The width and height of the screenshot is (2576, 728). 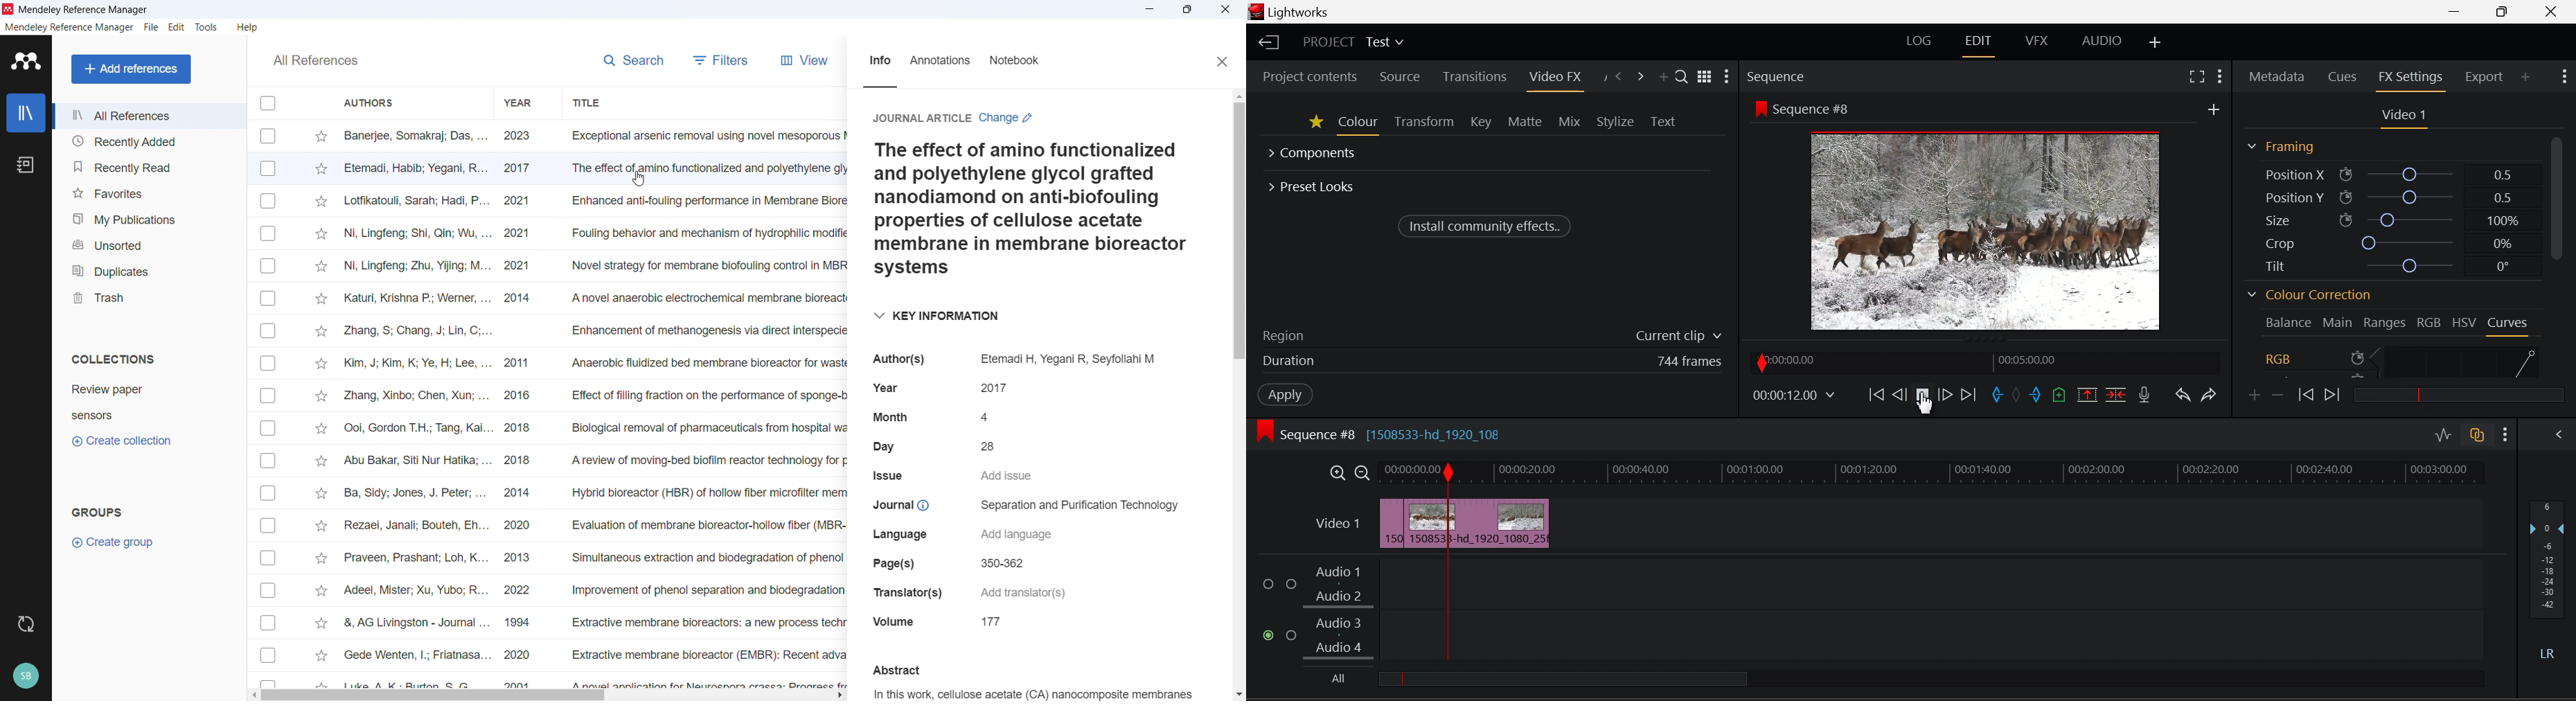 I want to click on Recently added , so click(x=148, y=141).